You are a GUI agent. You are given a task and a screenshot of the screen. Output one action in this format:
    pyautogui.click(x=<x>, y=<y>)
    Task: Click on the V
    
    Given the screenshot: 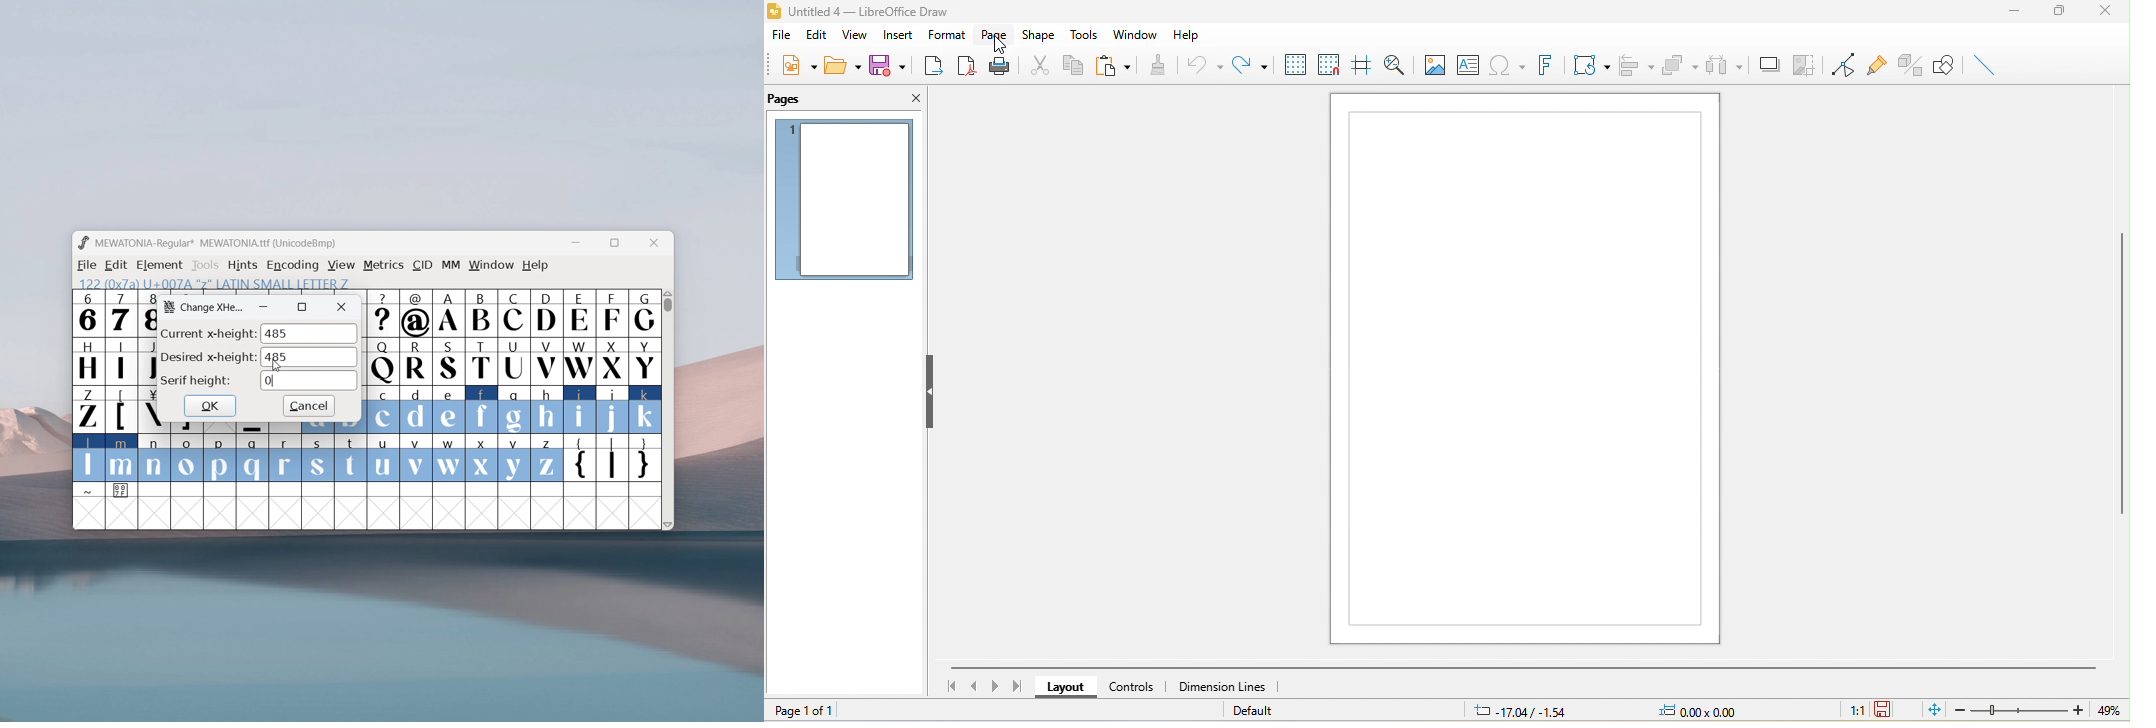 What is the action you would take?
    pyautogui.click(x=546, y=360)
    